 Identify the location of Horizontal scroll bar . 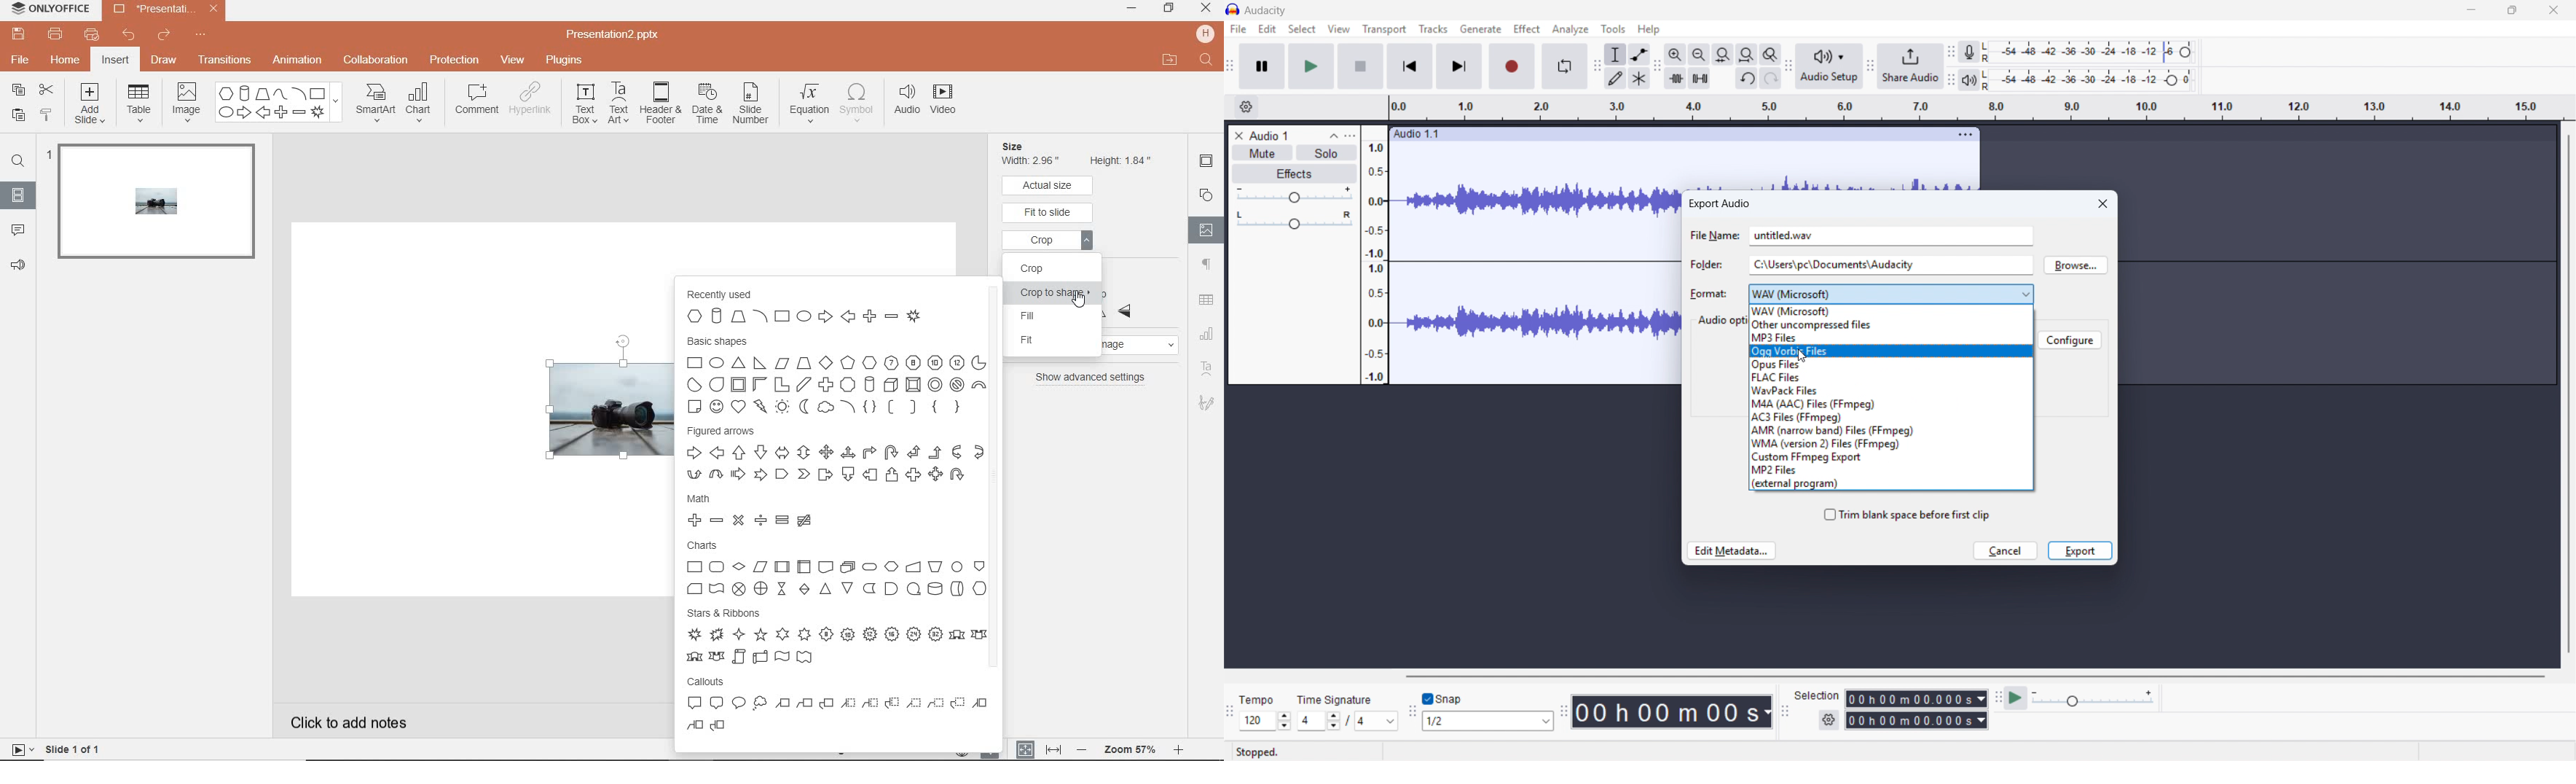
(1973, 676).